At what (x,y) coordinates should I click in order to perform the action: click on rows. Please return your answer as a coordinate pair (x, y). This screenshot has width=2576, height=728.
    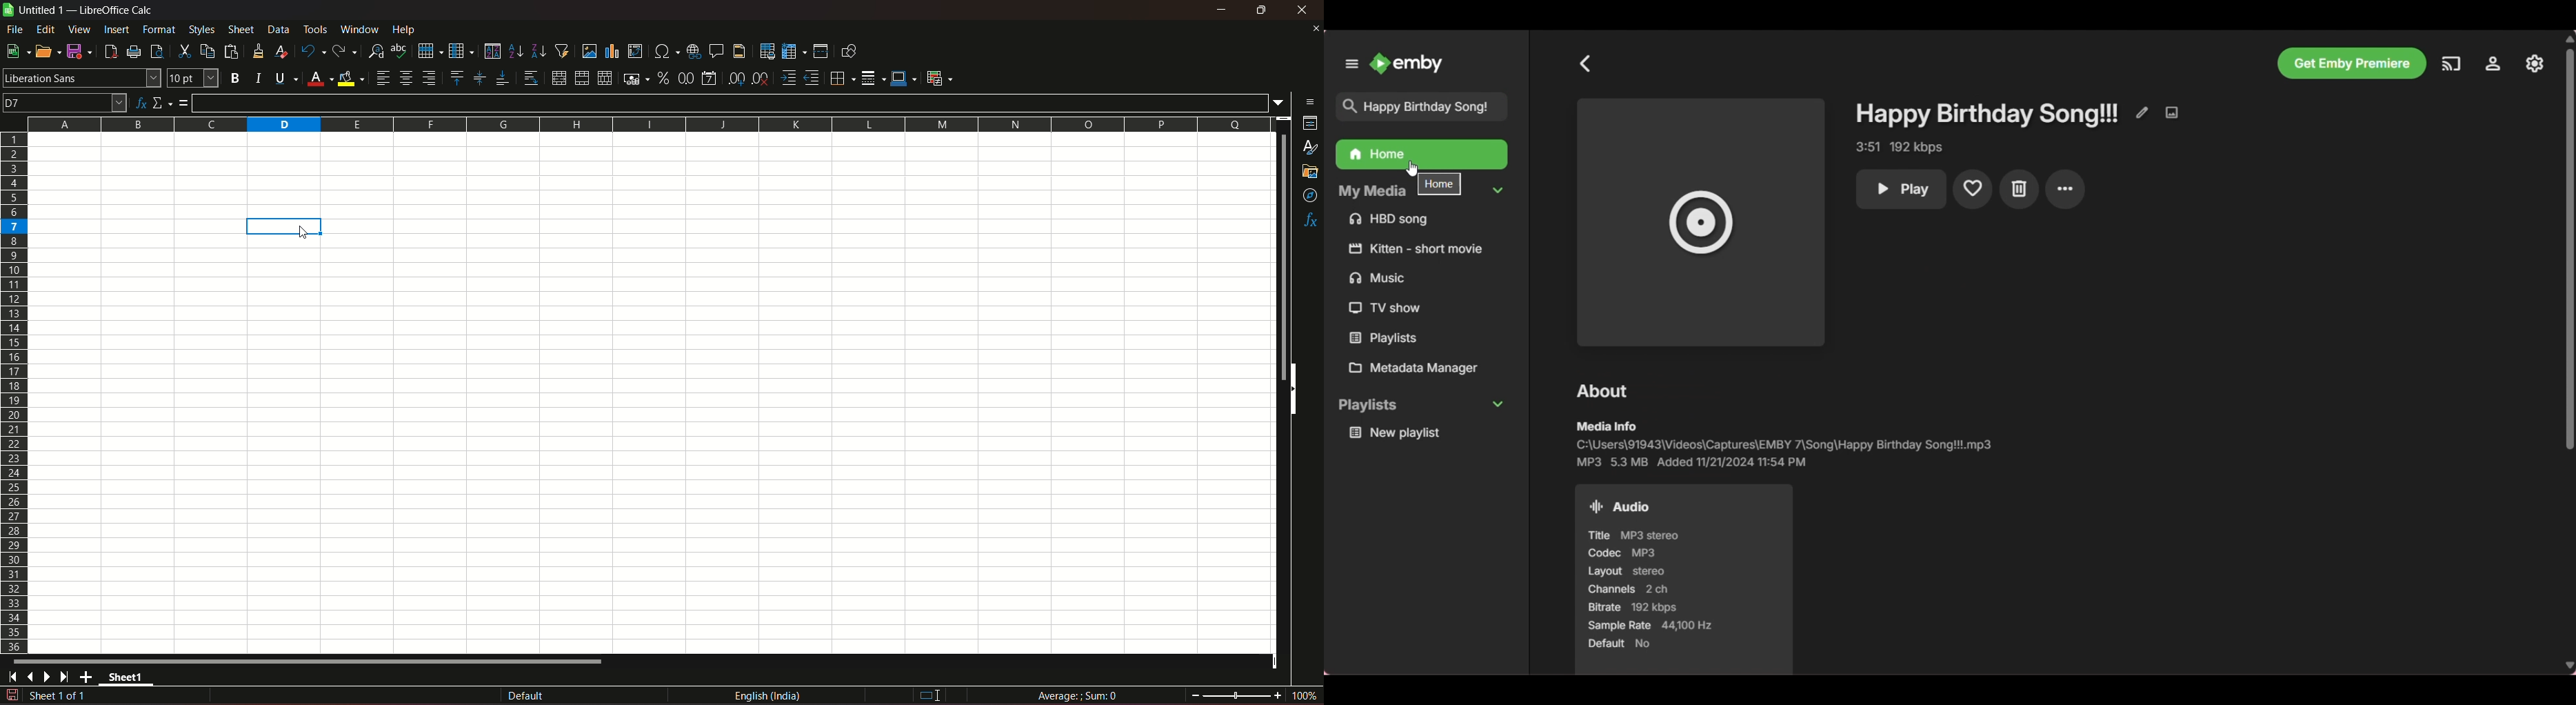
    Looking at the image, I should click on (14, 392).